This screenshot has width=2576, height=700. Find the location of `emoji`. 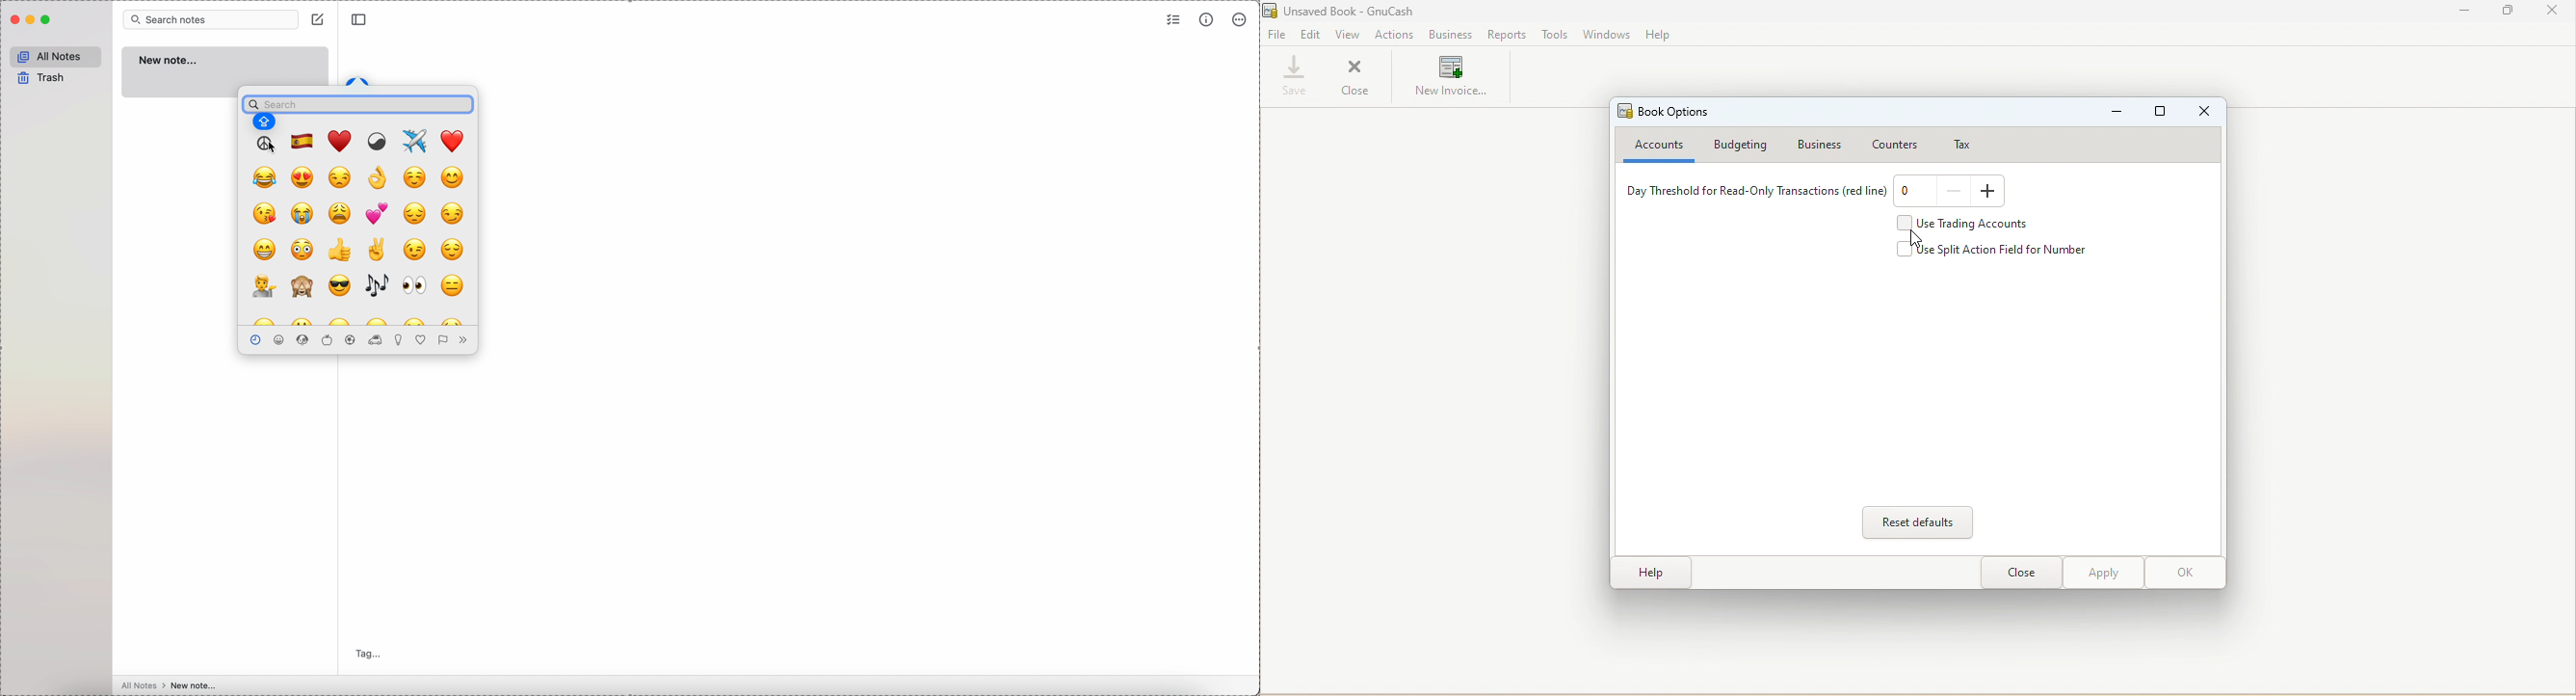

emoji is located at coordinates (304, 288).